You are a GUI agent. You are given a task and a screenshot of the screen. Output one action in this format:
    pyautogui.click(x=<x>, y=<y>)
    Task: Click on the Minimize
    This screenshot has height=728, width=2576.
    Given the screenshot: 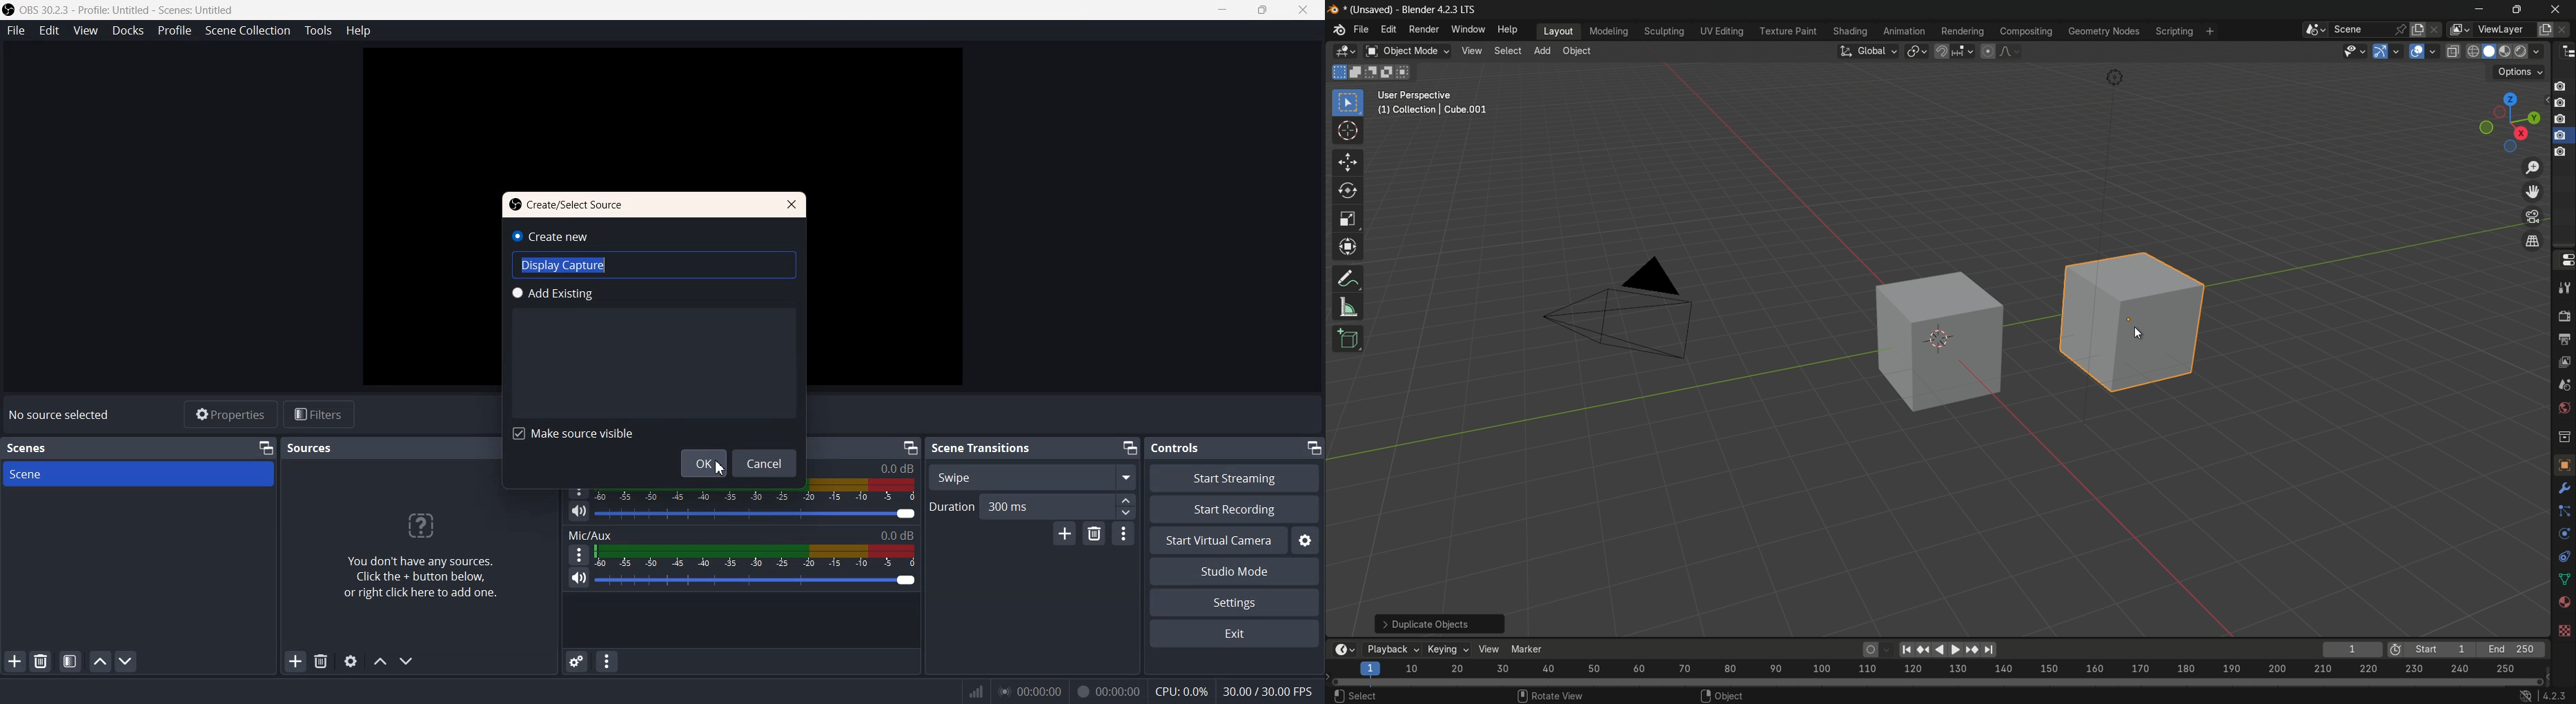 What is the action you would take?
    pyautogui.click(x=265, y=448)
    